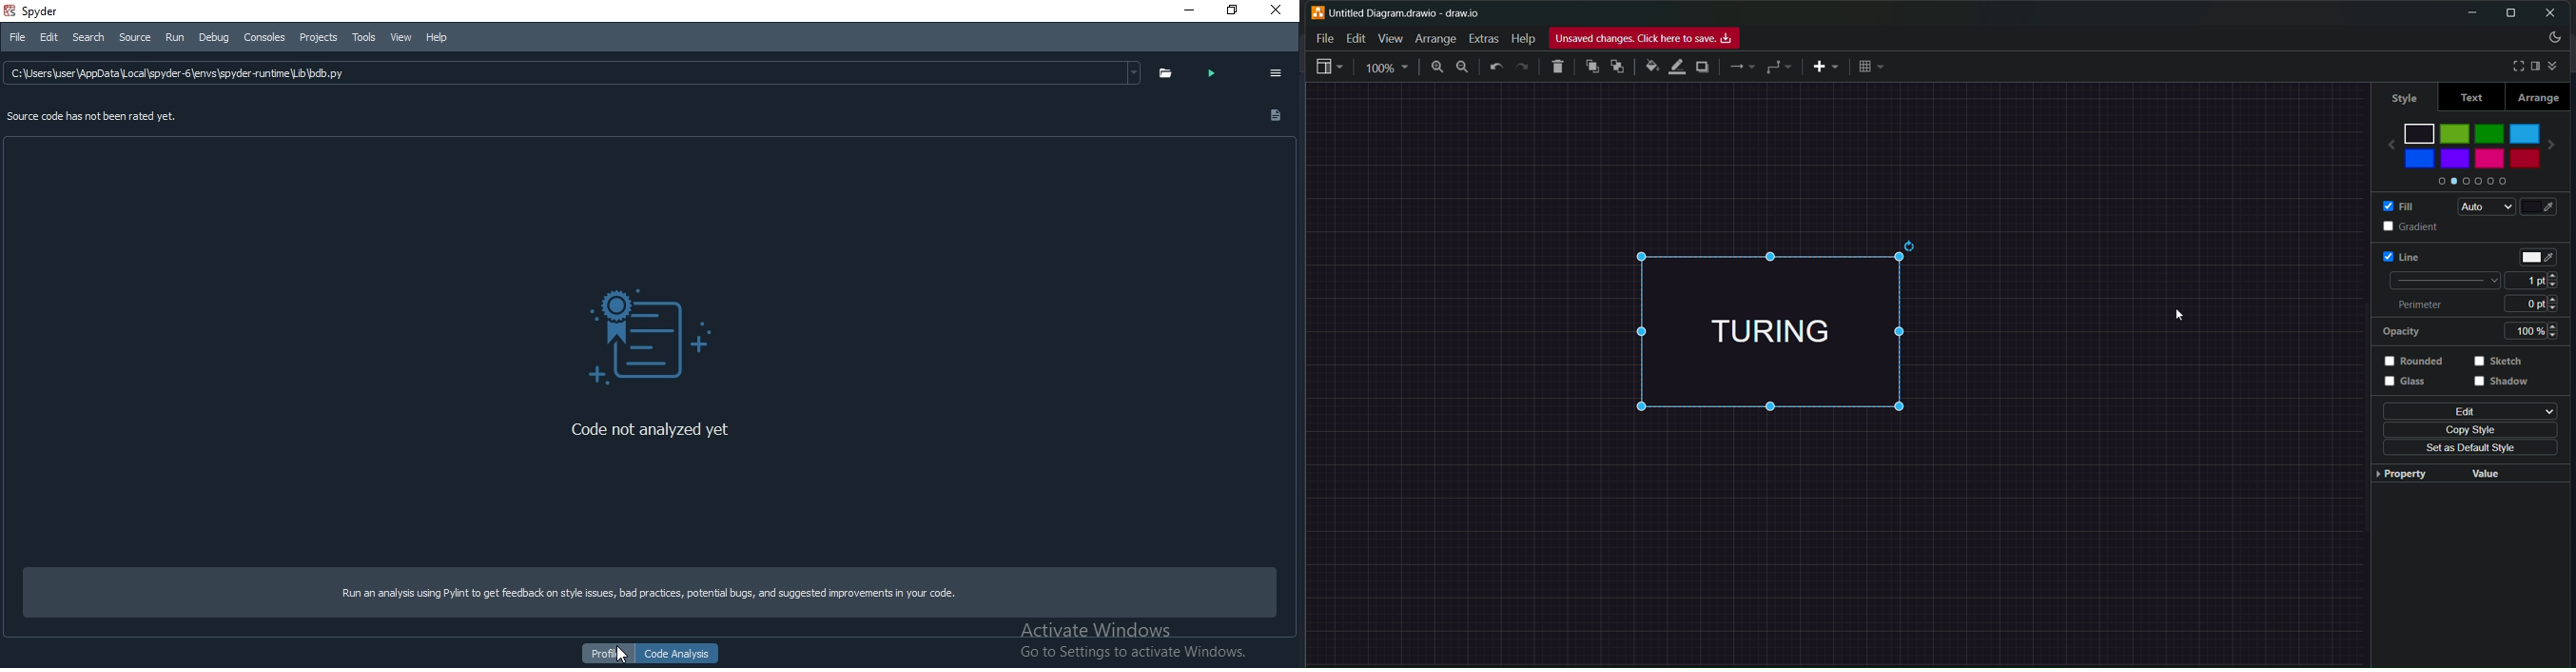  I want to click on Search, so click(87, 39).